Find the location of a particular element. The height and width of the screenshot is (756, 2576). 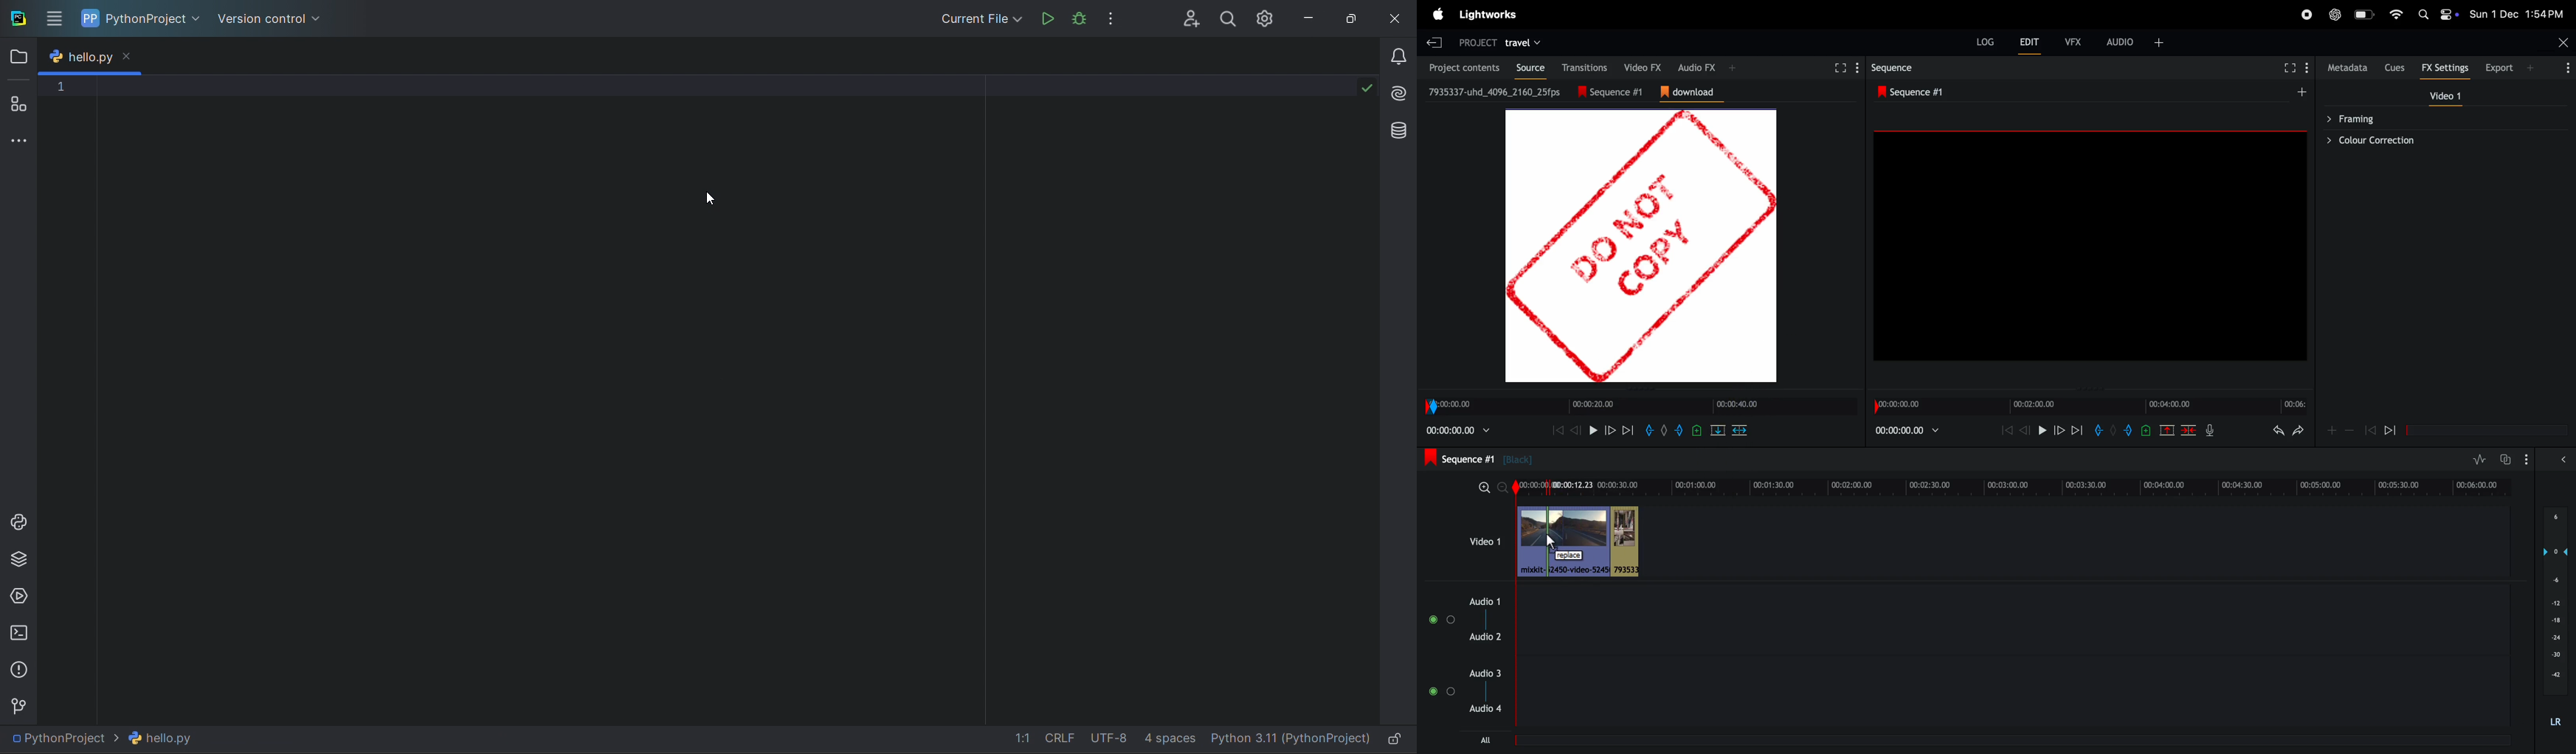

meta data is located at coordinates (2348, 68).